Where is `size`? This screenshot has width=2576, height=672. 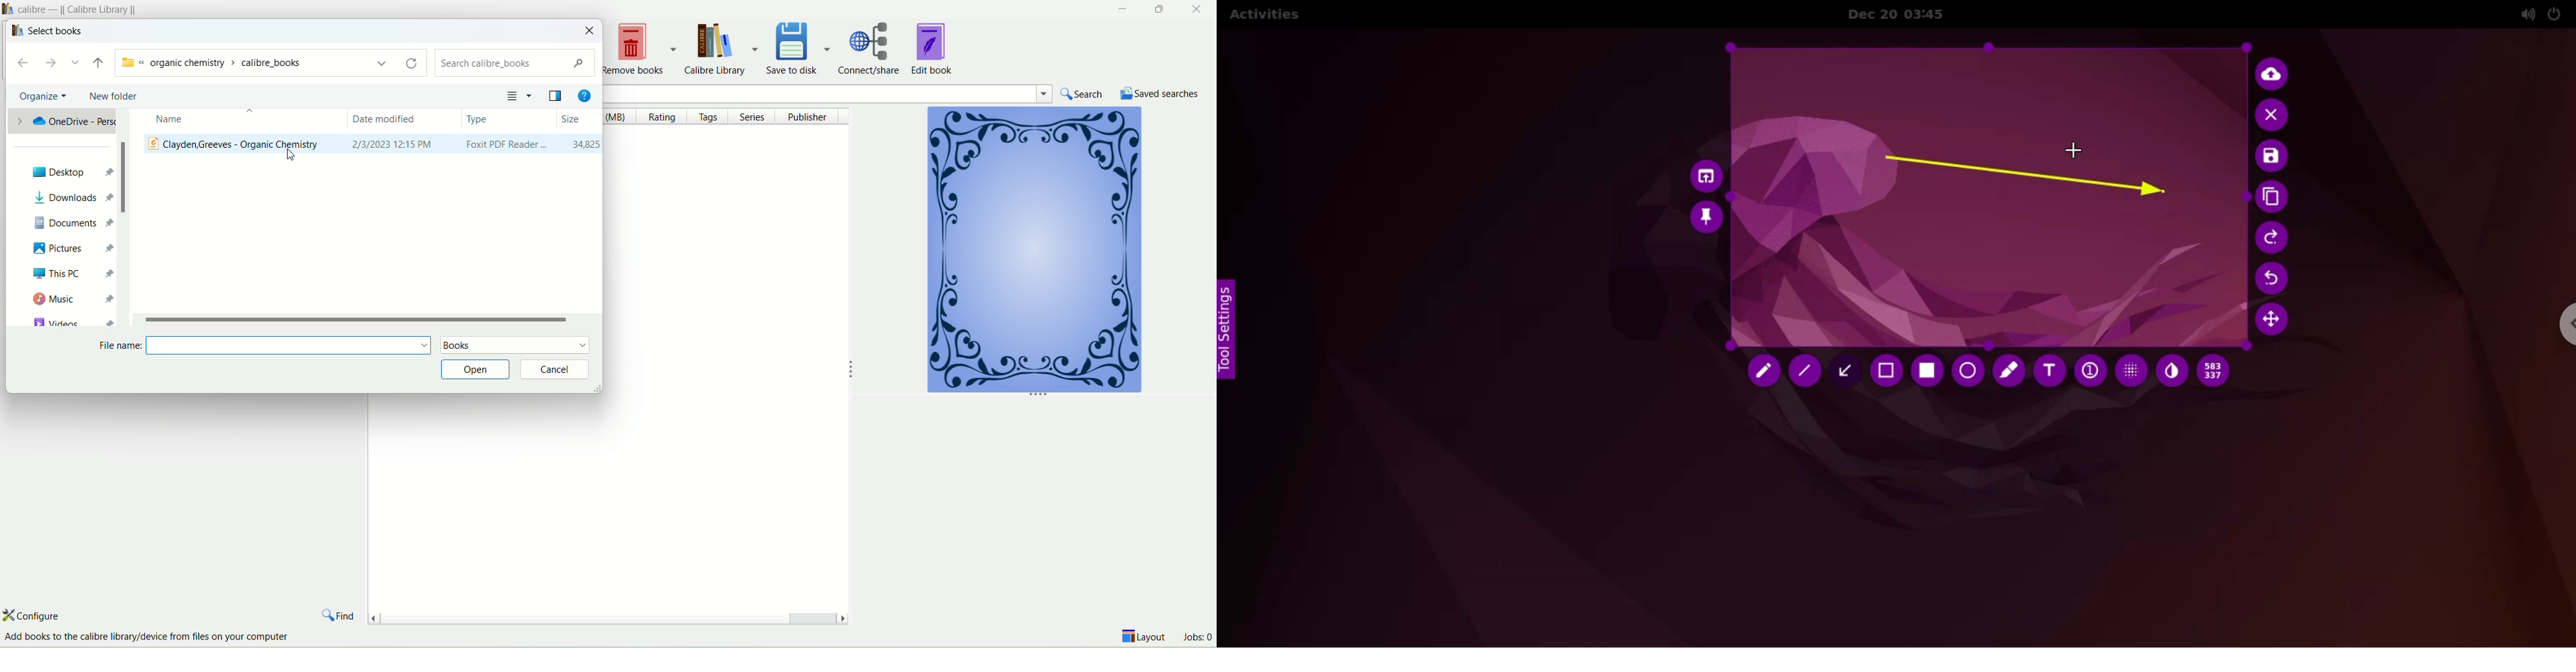 size is located at coordinates (579, 119).